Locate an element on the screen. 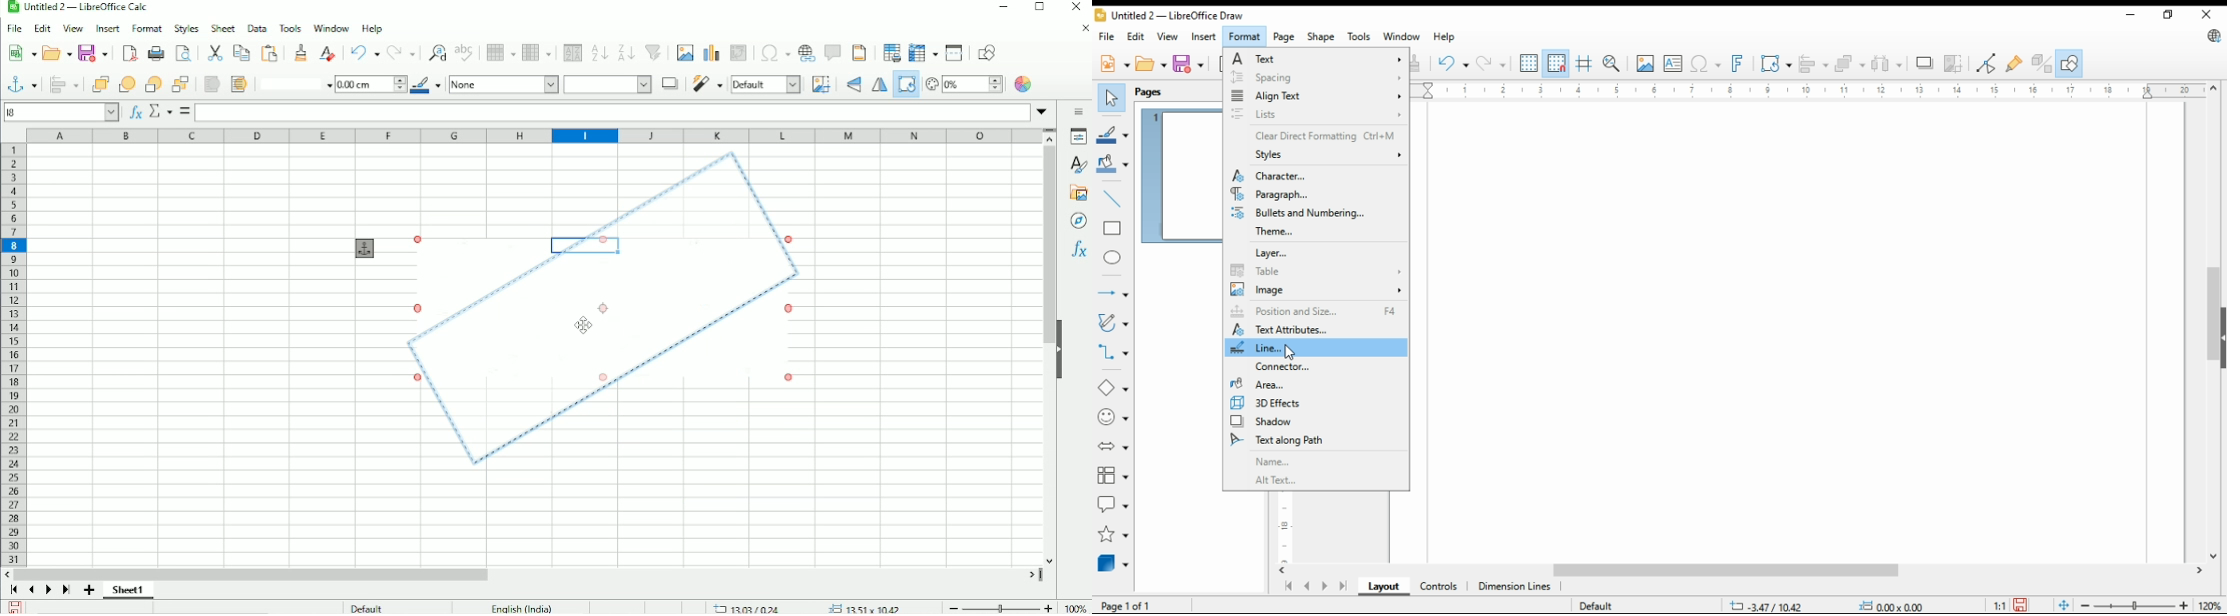  Sort ascending is located at coordinates (599, 53).